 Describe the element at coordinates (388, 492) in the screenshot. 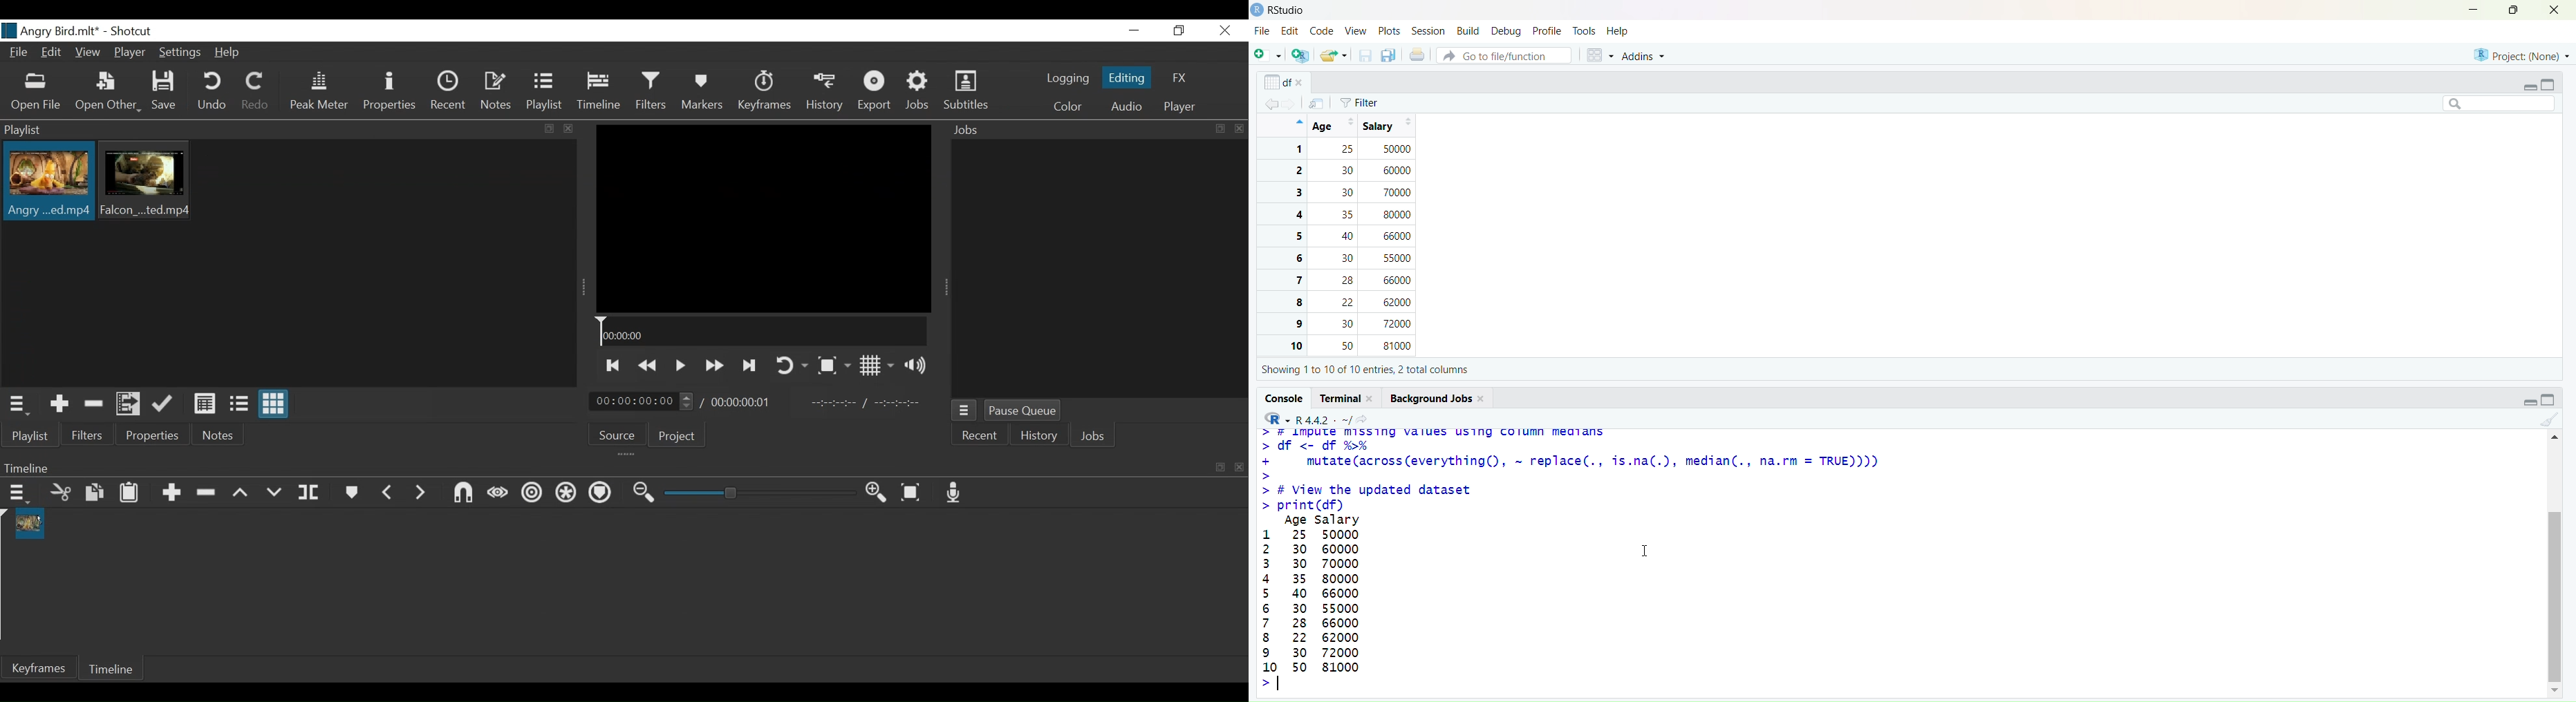

I see `Previous Marker` at that location.